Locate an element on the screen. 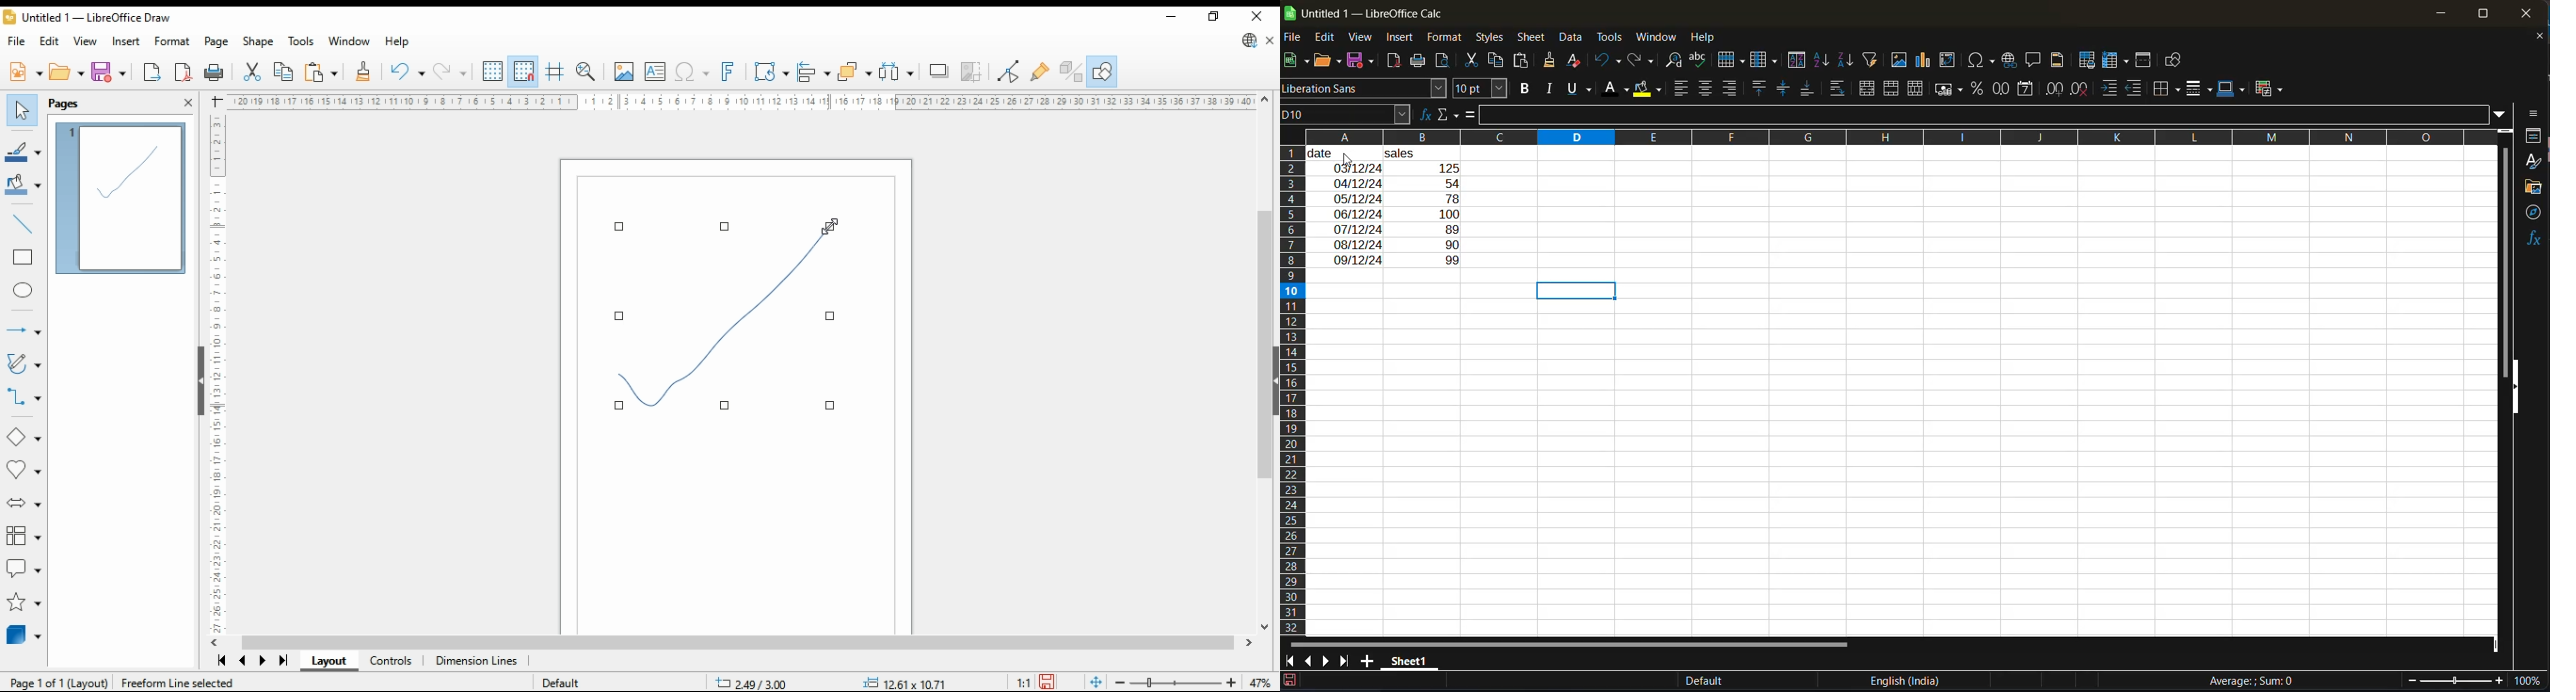 Image resolution: width=2576 pixels, height=700 pixels. insert fontwork text is located at coordinates (727, 72).